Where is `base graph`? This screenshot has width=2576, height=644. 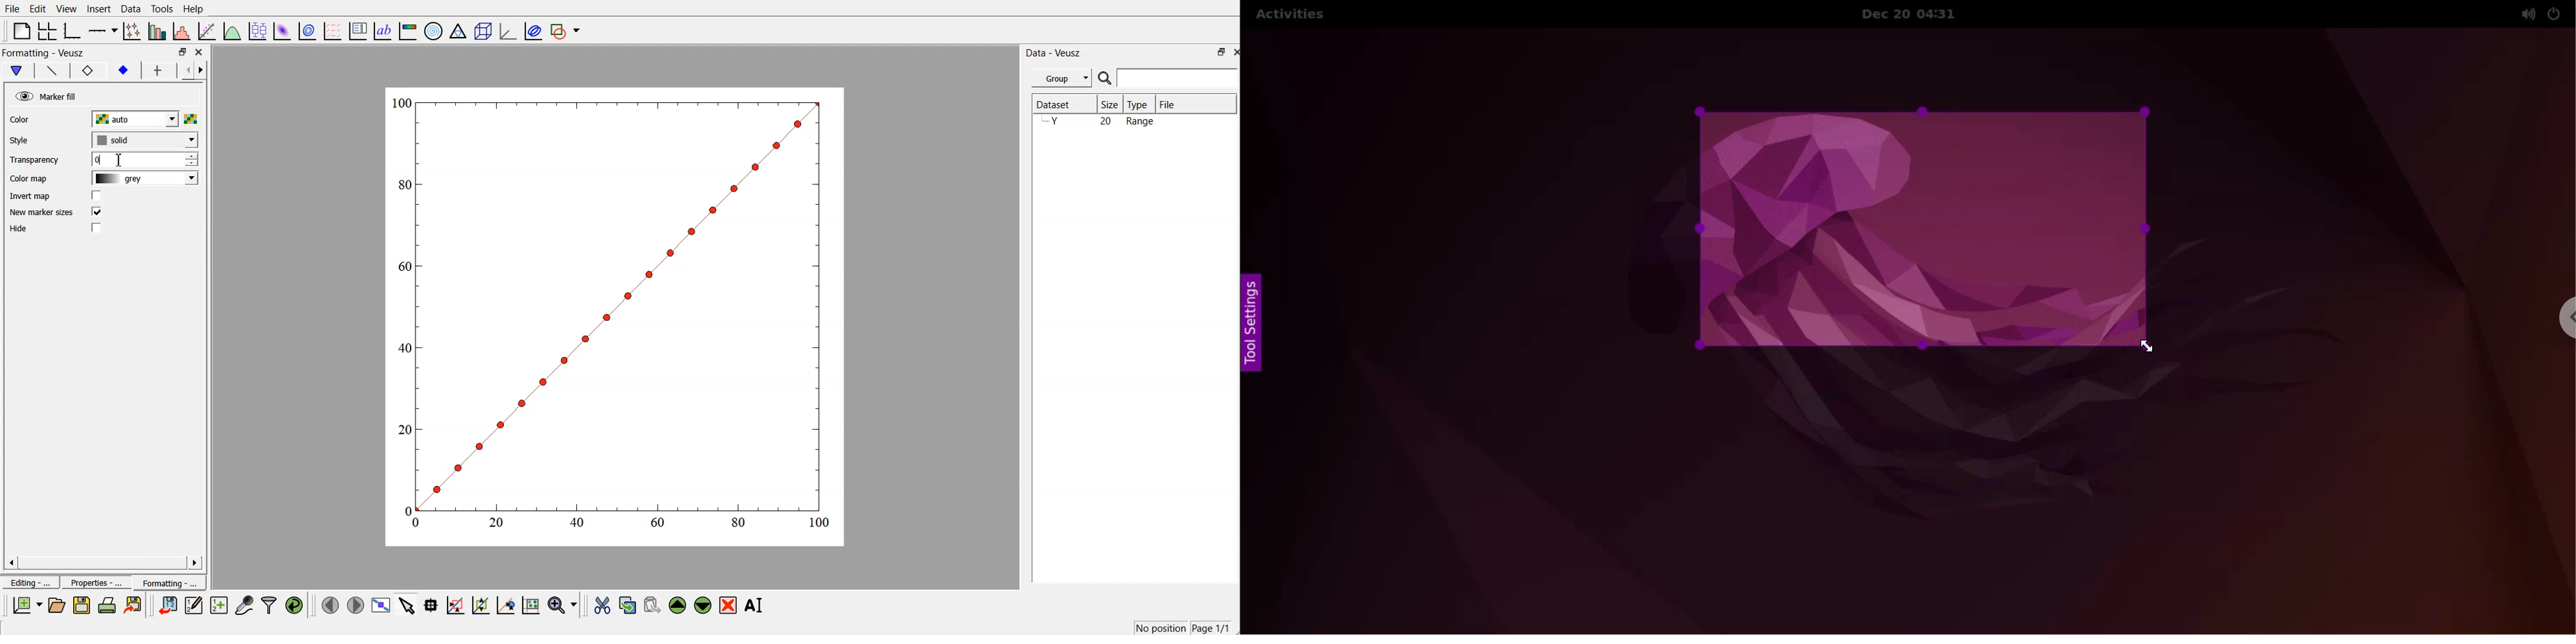 base graph is located at coordinates (73, 30).